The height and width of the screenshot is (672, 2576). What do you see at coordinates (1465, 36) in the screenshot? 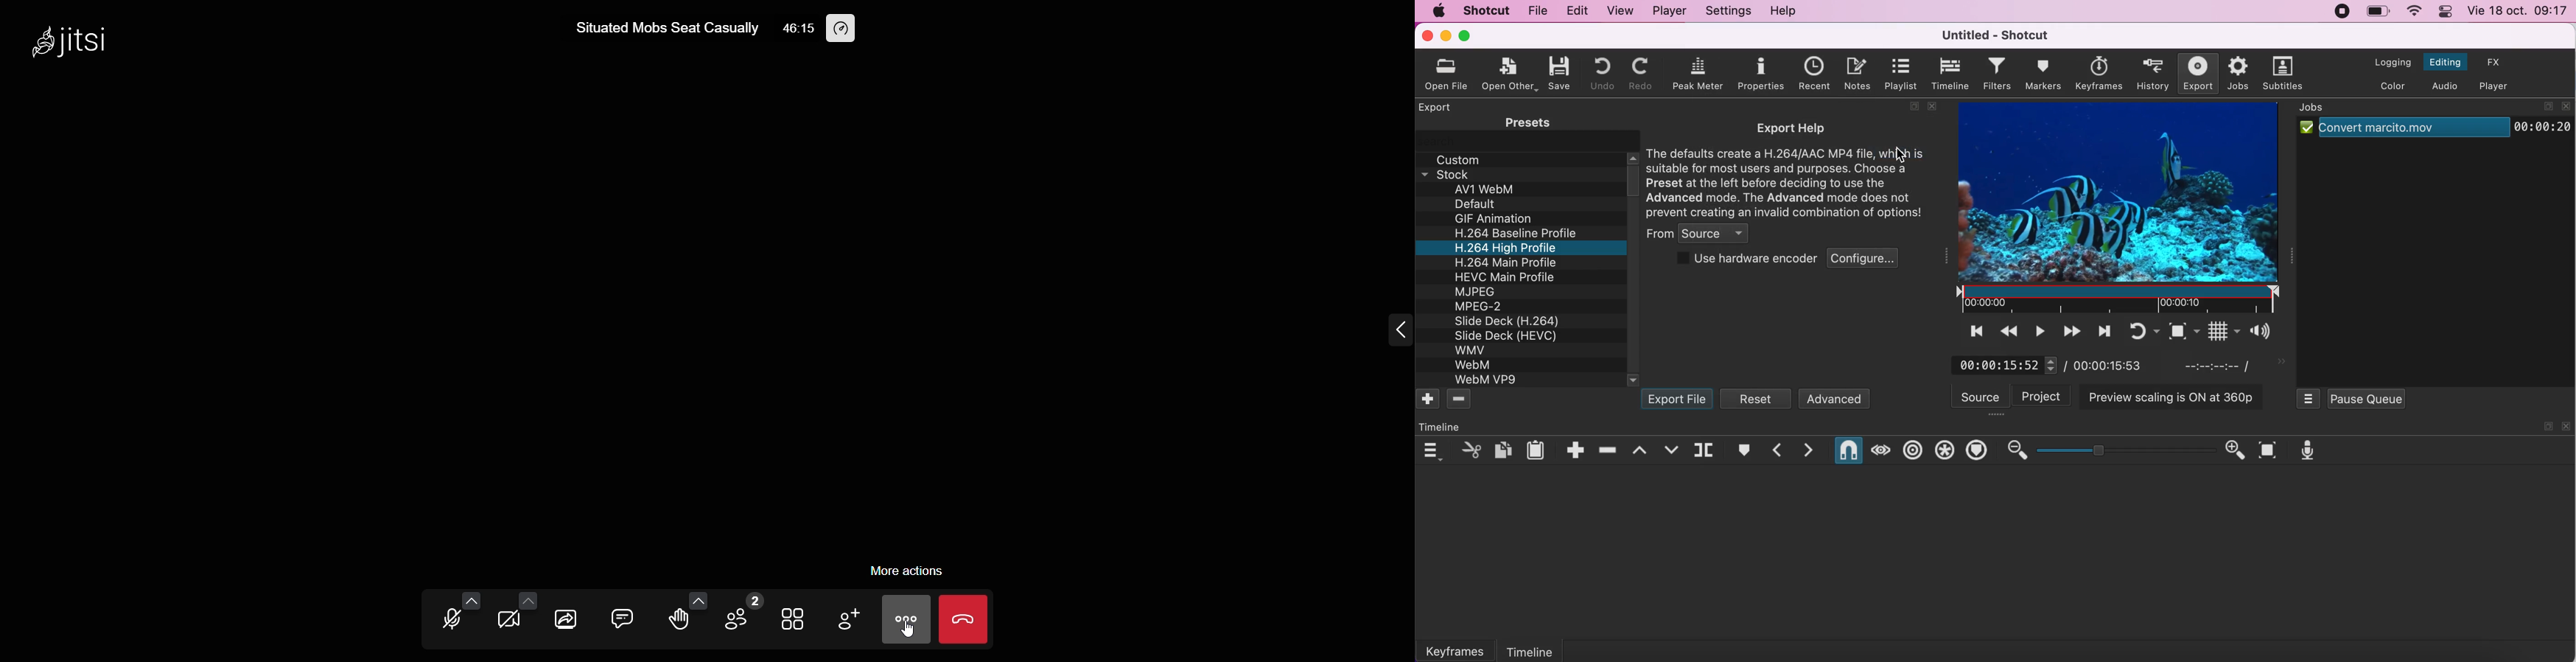
I see `maximize` at bounding box center [1465, 36].